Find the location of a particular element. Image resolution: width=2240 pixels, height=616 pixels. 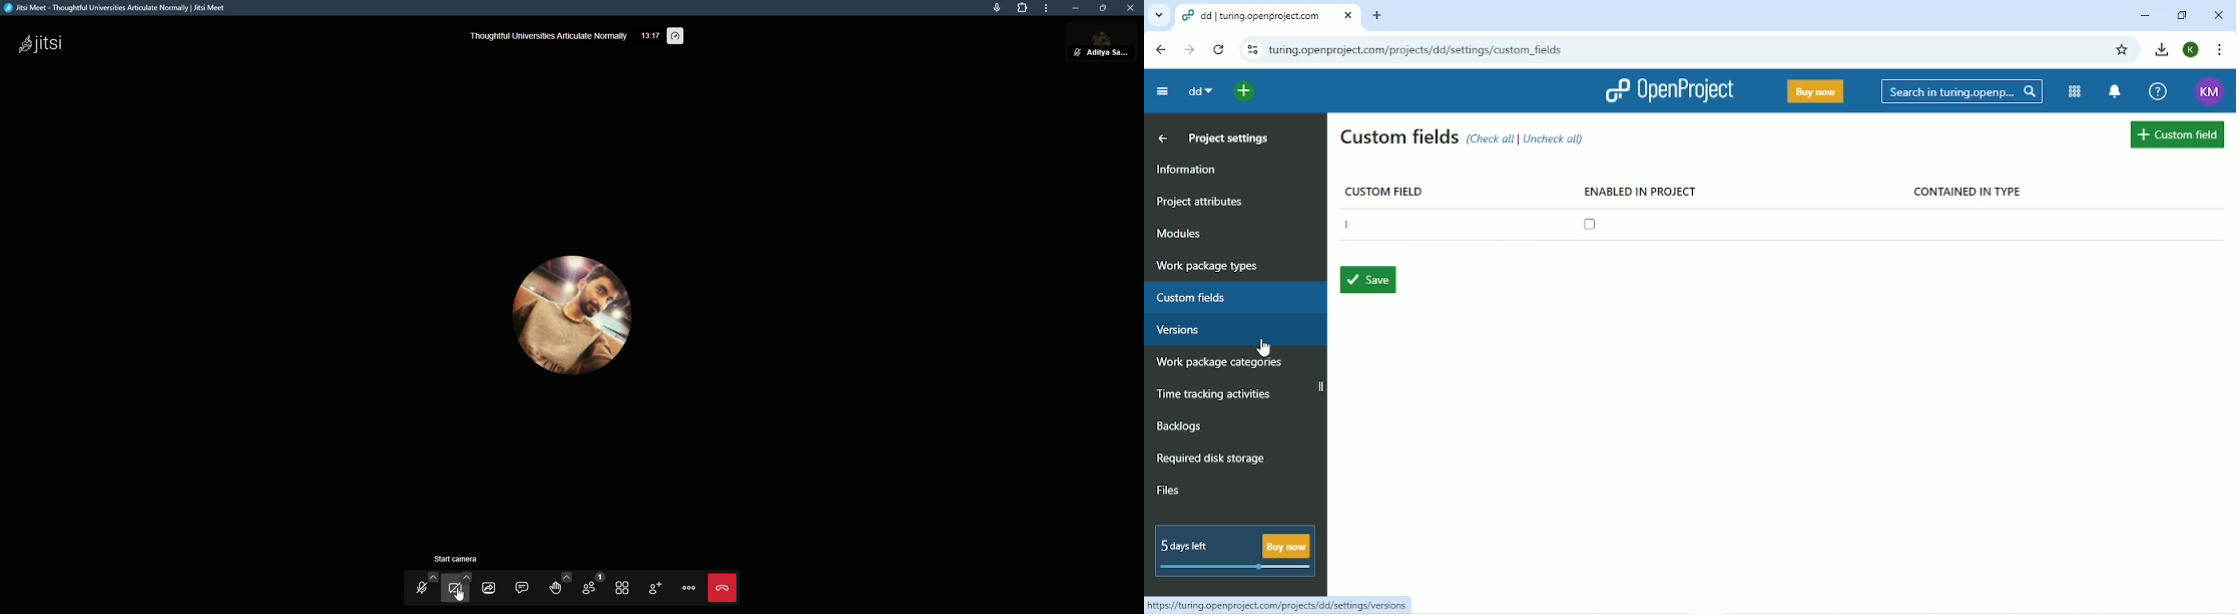

Reload this page is located at coordinates (1218, 50).